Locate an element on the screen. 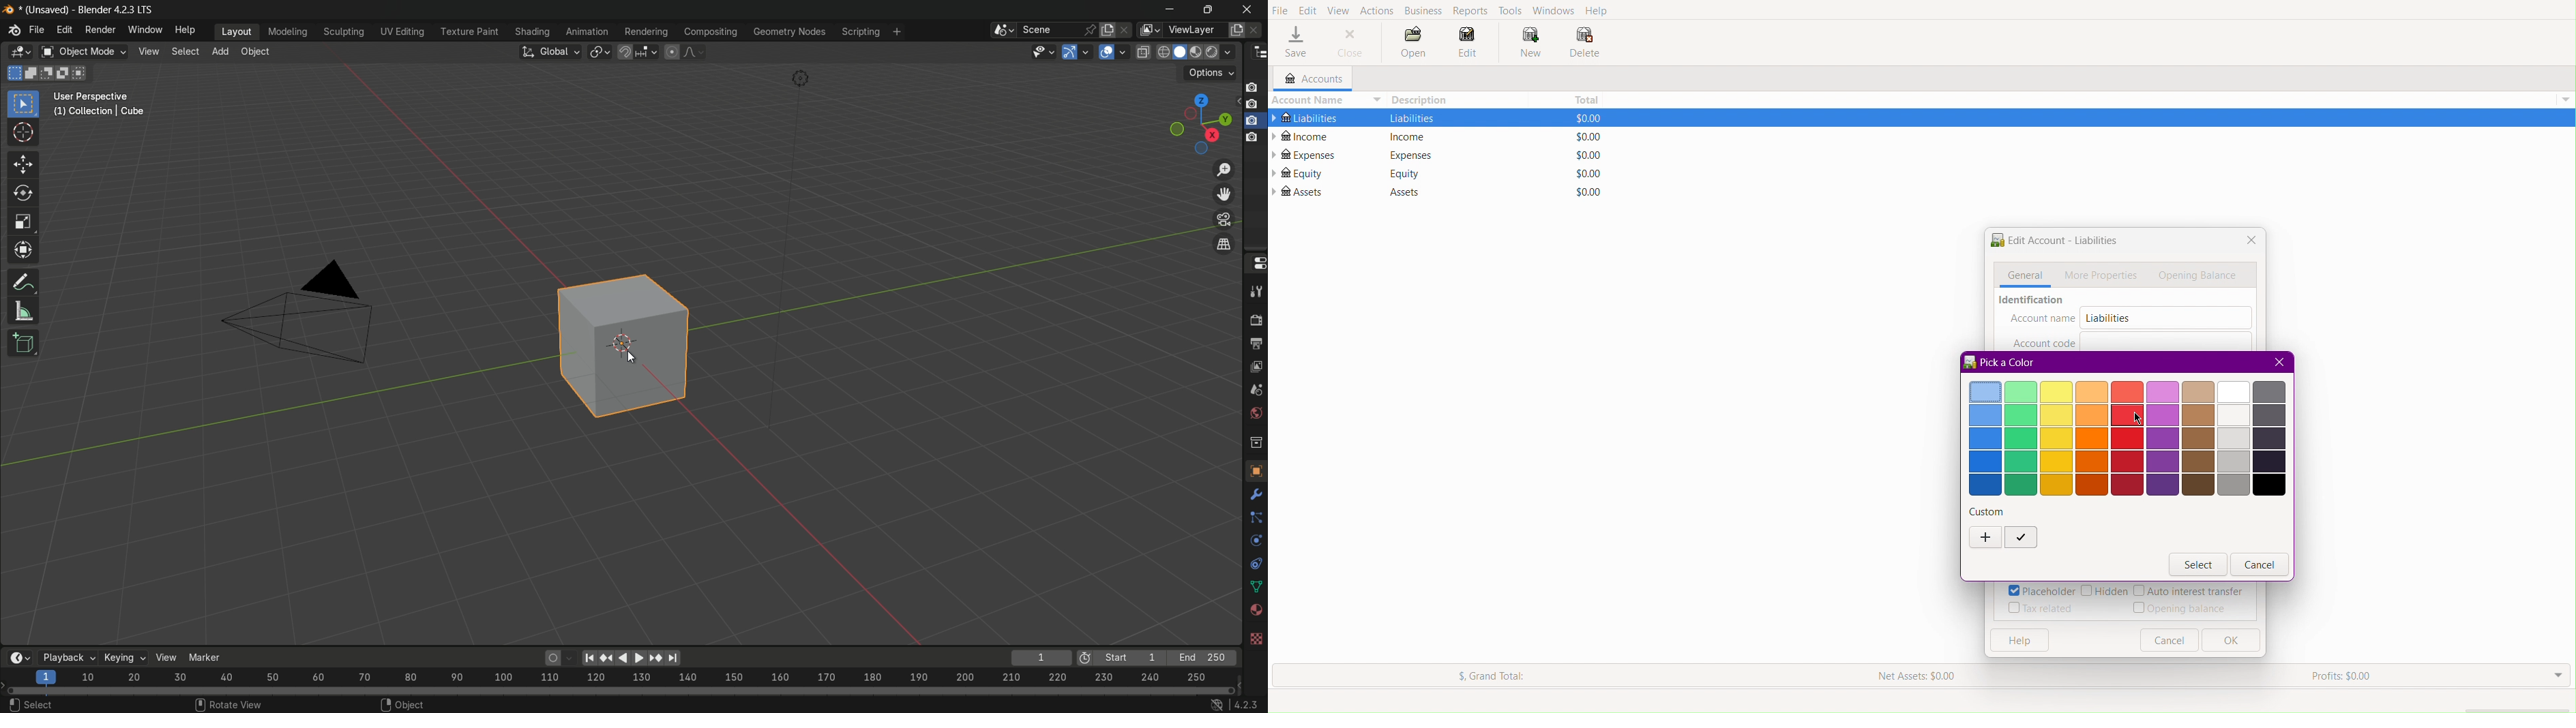 Image resolution: width=2576 pixels, height=728 pixels. Hidden is located at coordinates (2104, 592).